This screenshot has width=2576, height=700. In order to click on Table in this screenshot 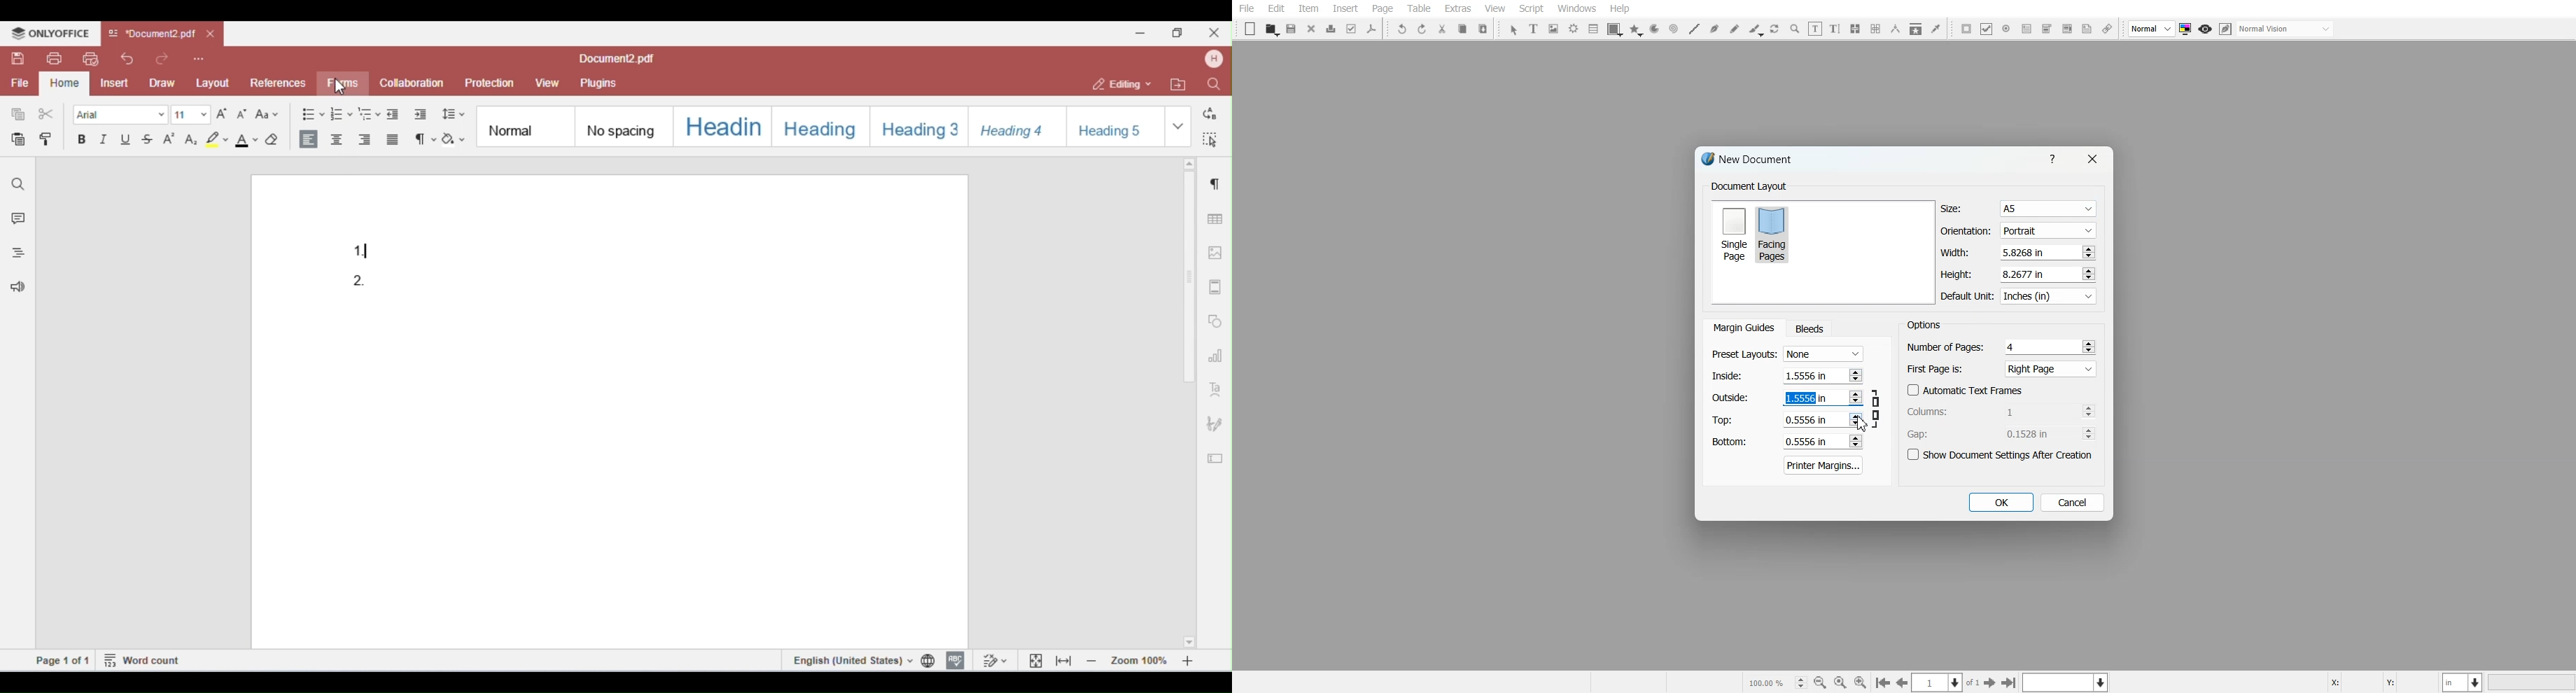, I will do `click(1418, 8)`.